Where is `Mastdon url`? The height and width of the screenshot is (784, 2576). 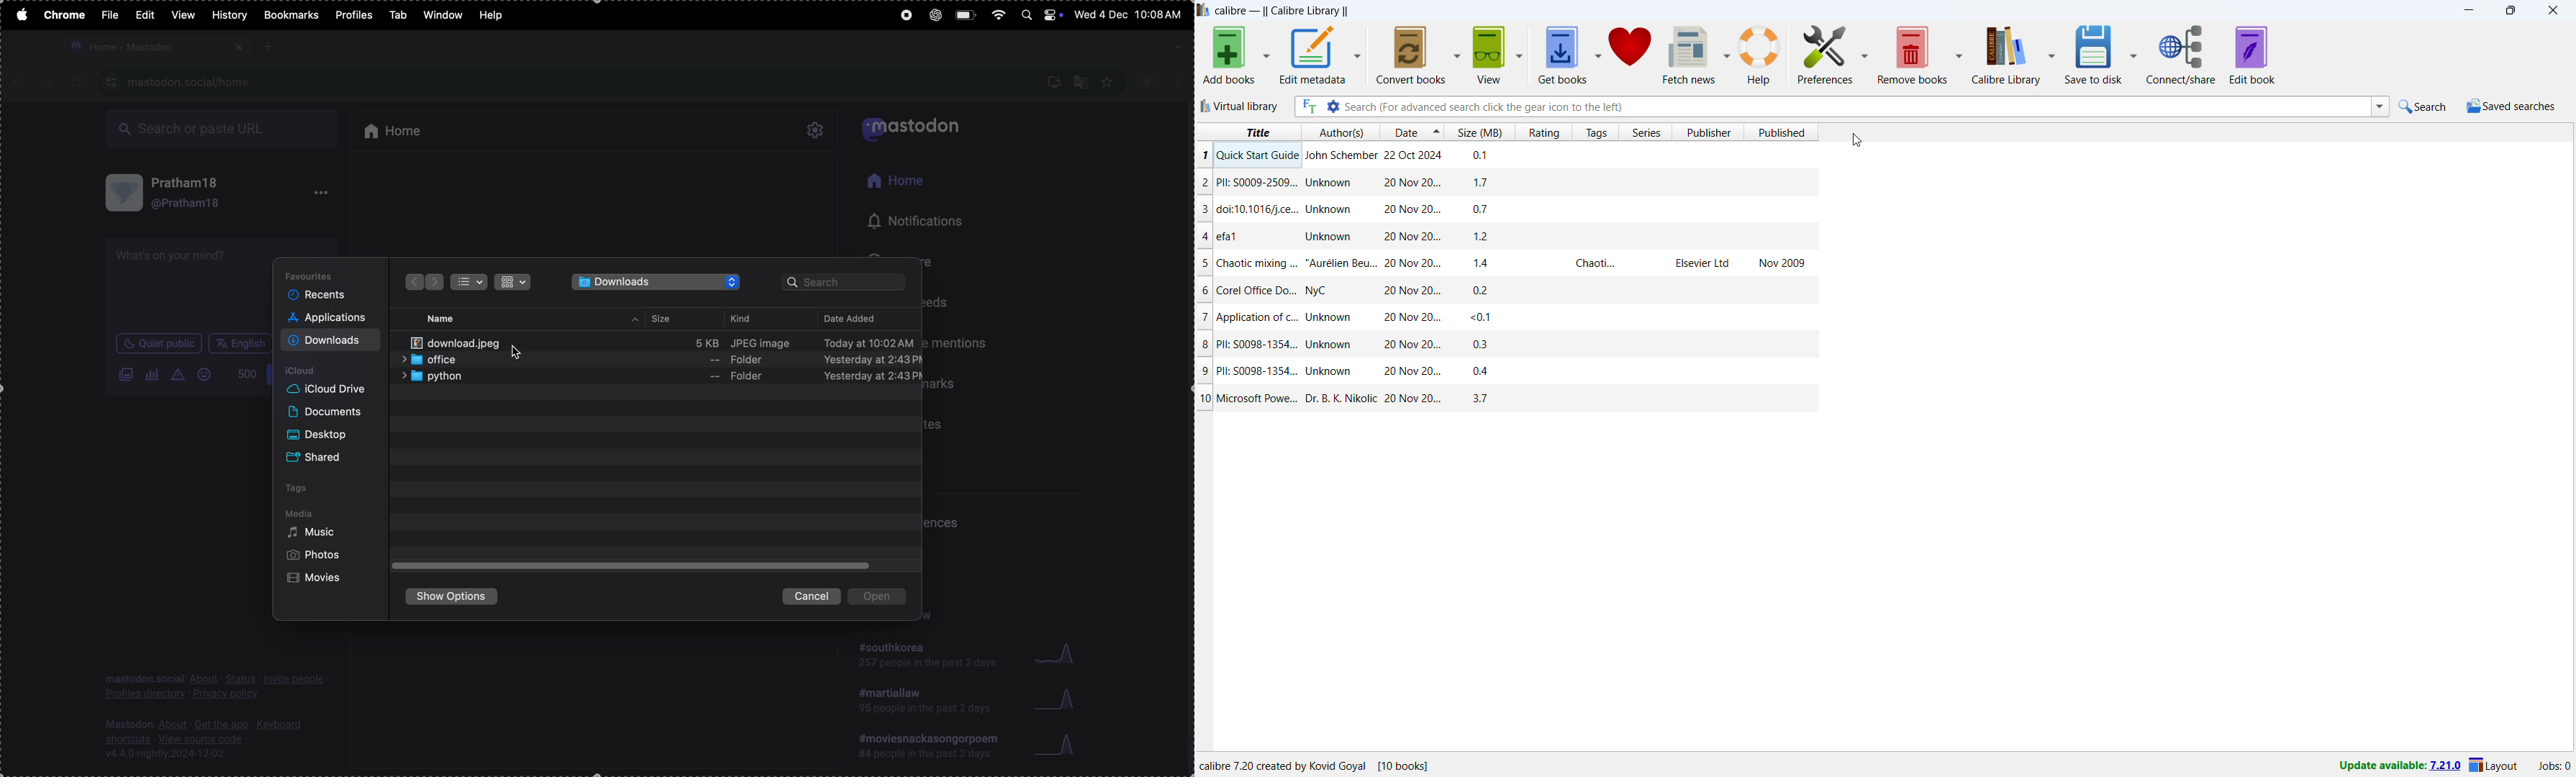
Mastdon url is located at coordinates (192, 82).